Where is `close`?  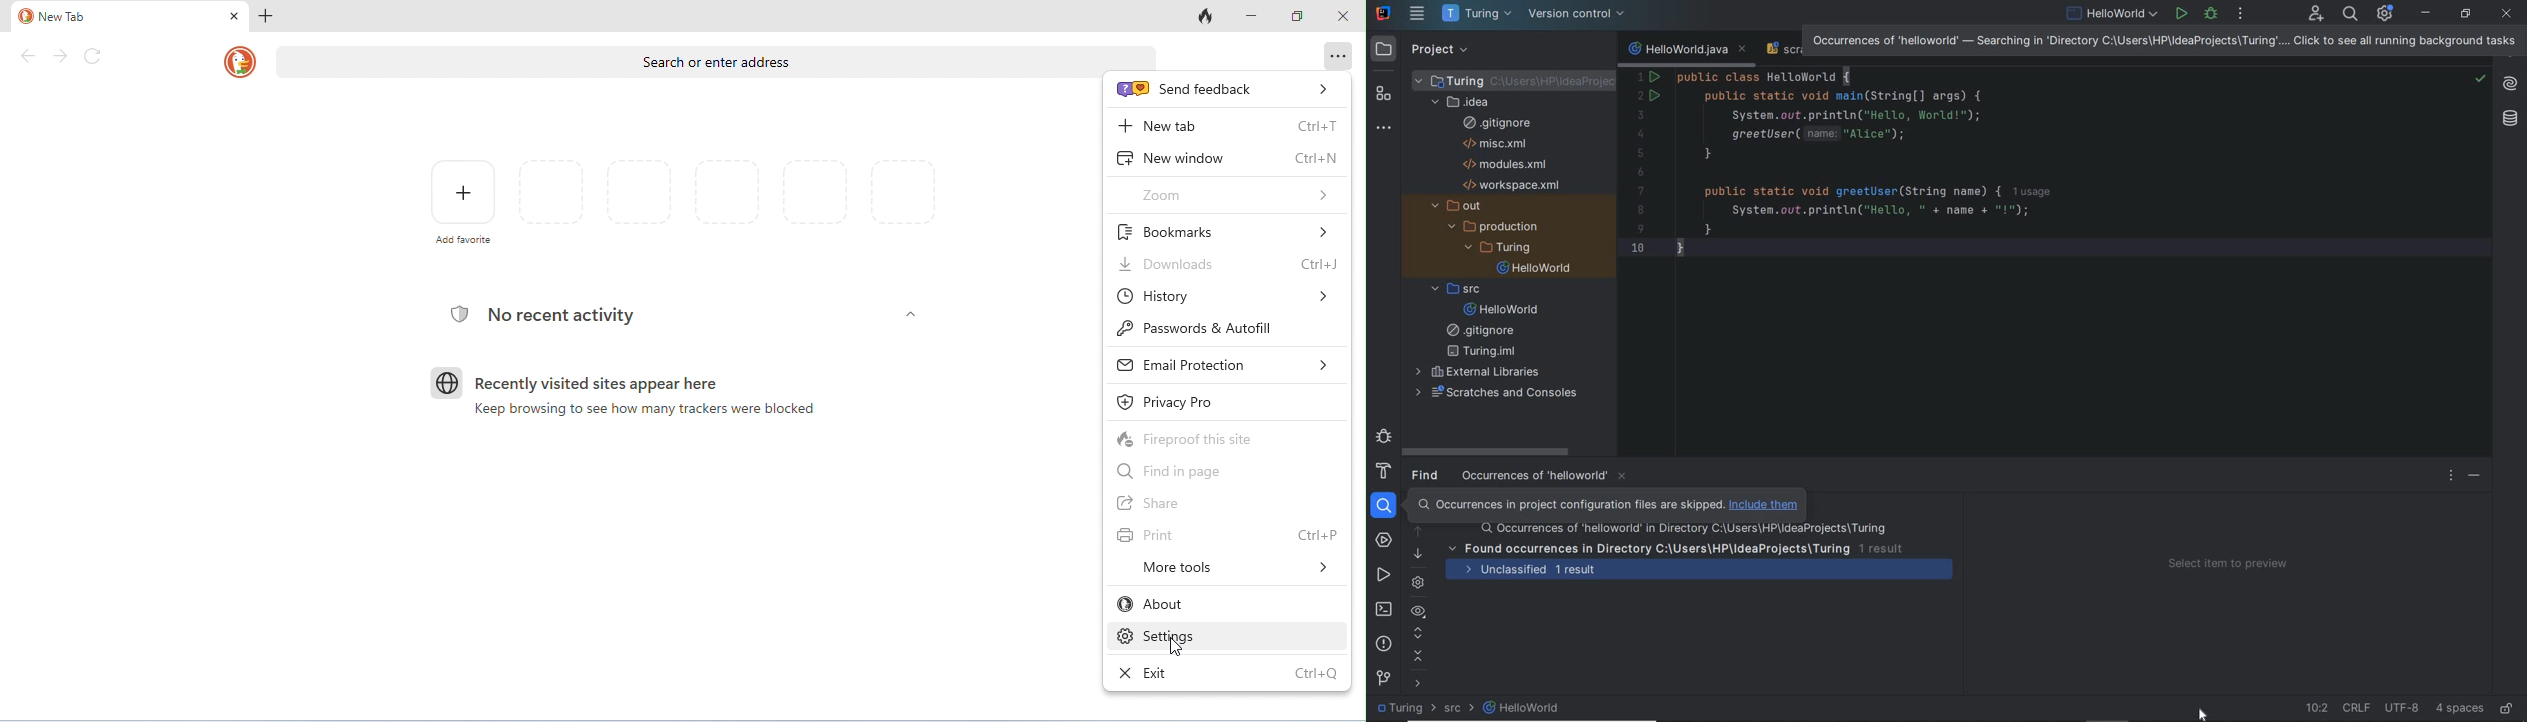 close is located at coordinates (1340, 14).